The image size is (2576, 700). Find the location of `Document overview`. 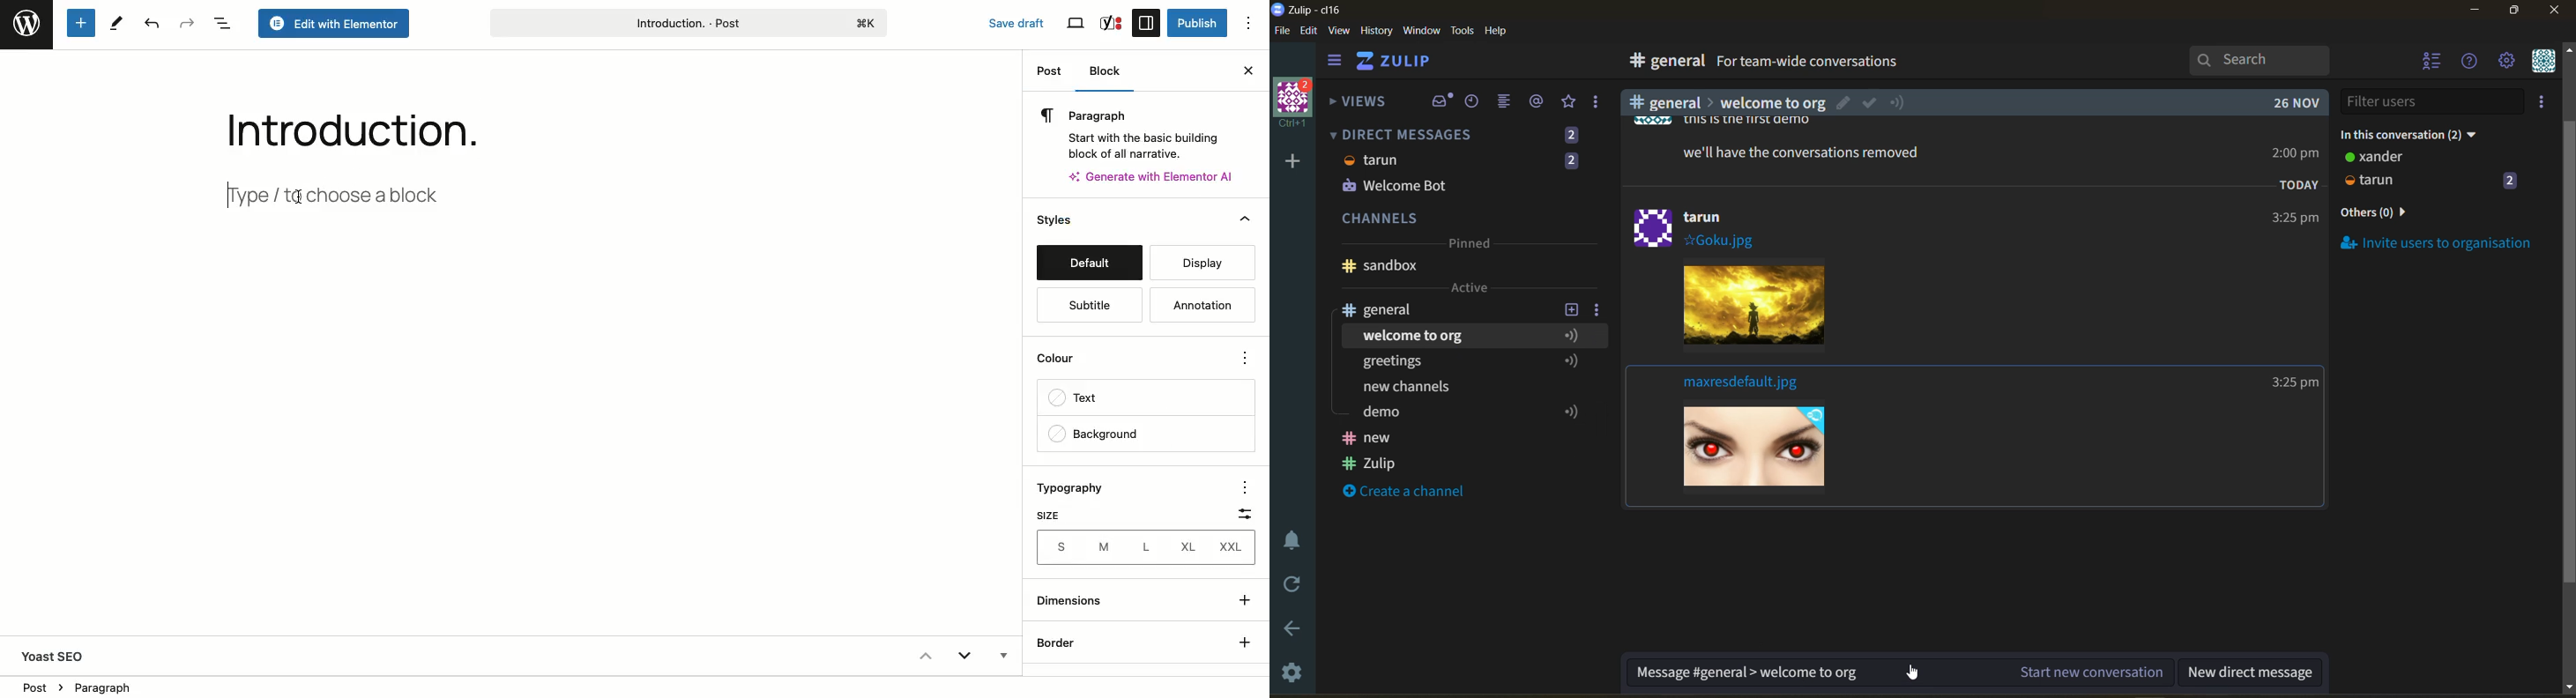

Document overview is located at coordinates (223, 25).